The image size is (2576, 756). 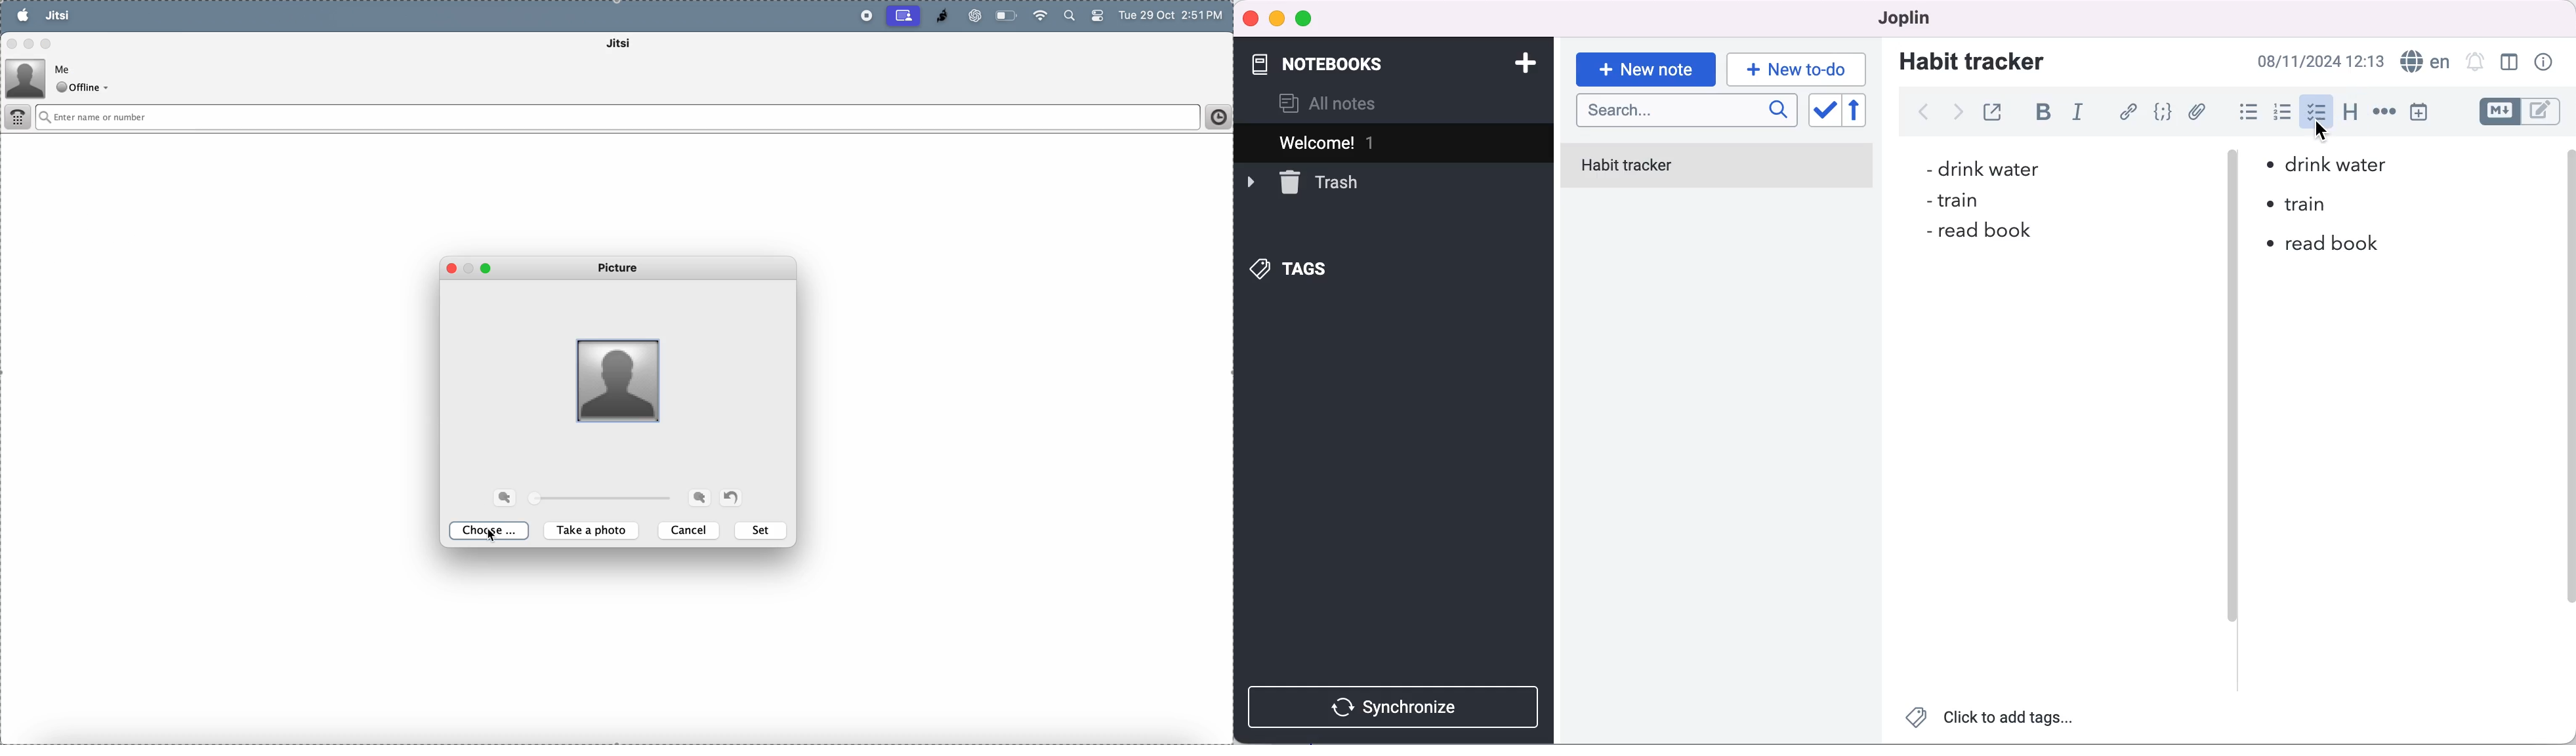 What do you see at coordinates (1996, 110) in the screenshot?
I see `toggle external editing` at bounding box center [1996, 110].